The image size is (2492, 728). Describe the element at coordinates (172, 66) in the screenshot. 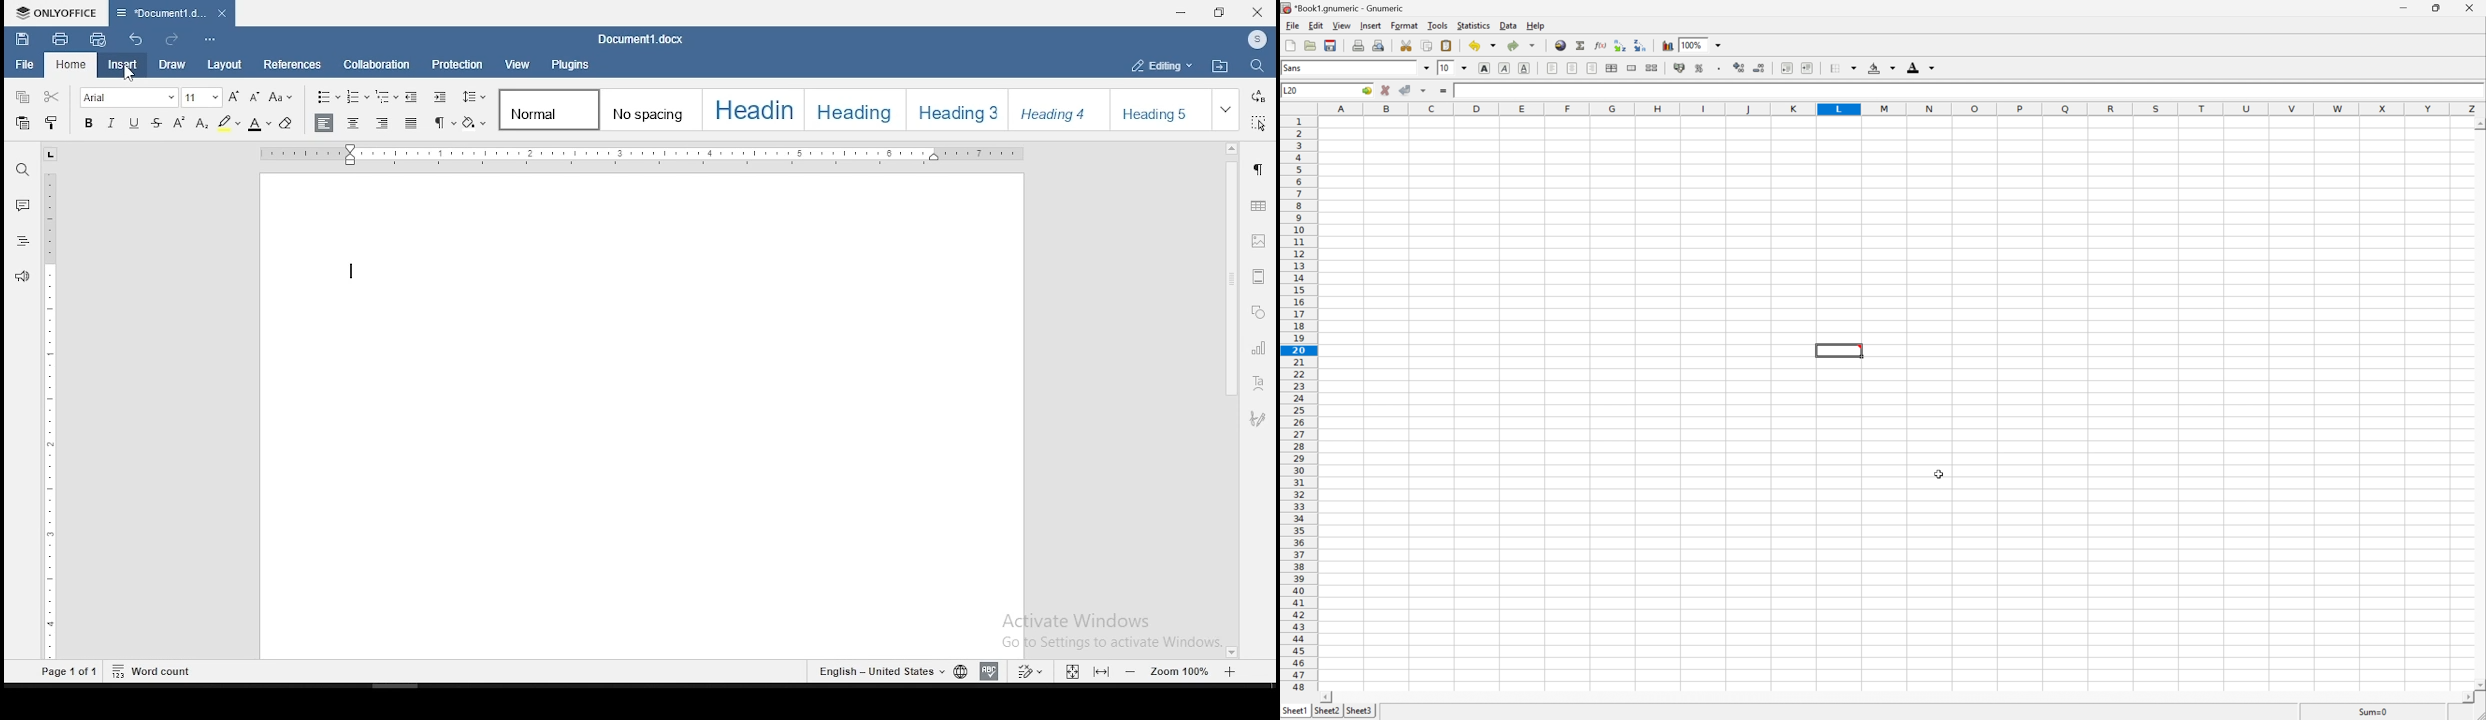

I see `draw` at that location.